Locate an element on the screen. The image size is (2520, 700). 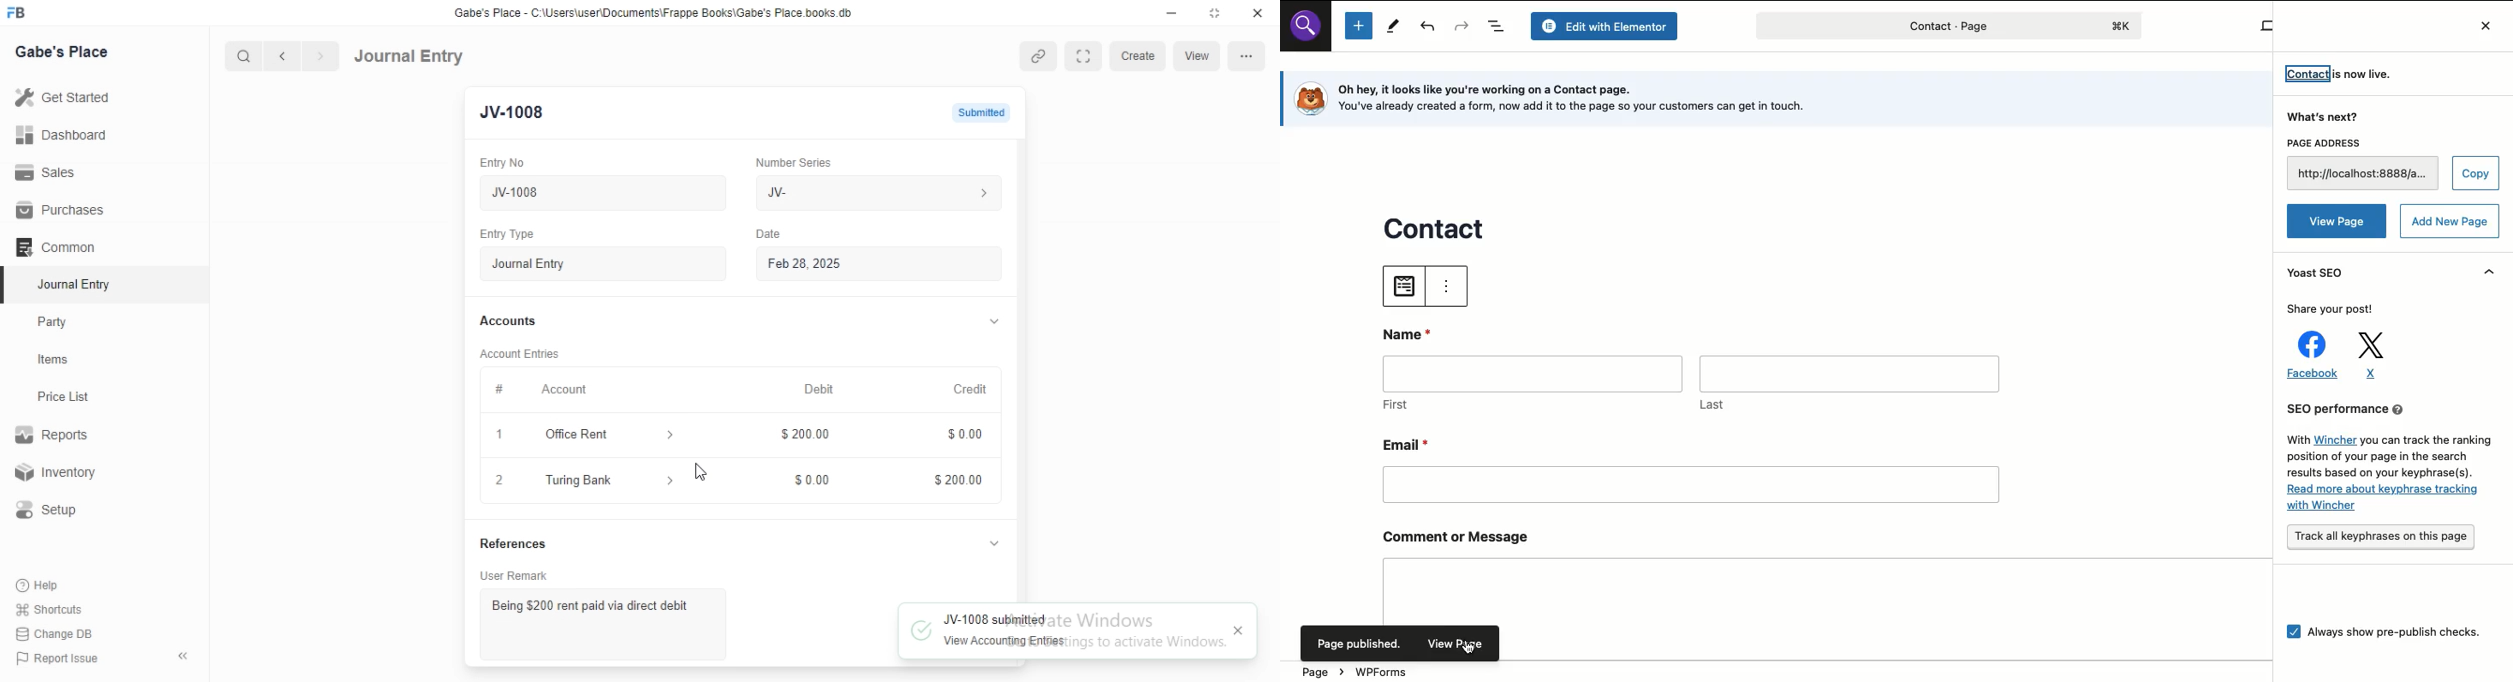
Debit is located at coordinates (821, 389).